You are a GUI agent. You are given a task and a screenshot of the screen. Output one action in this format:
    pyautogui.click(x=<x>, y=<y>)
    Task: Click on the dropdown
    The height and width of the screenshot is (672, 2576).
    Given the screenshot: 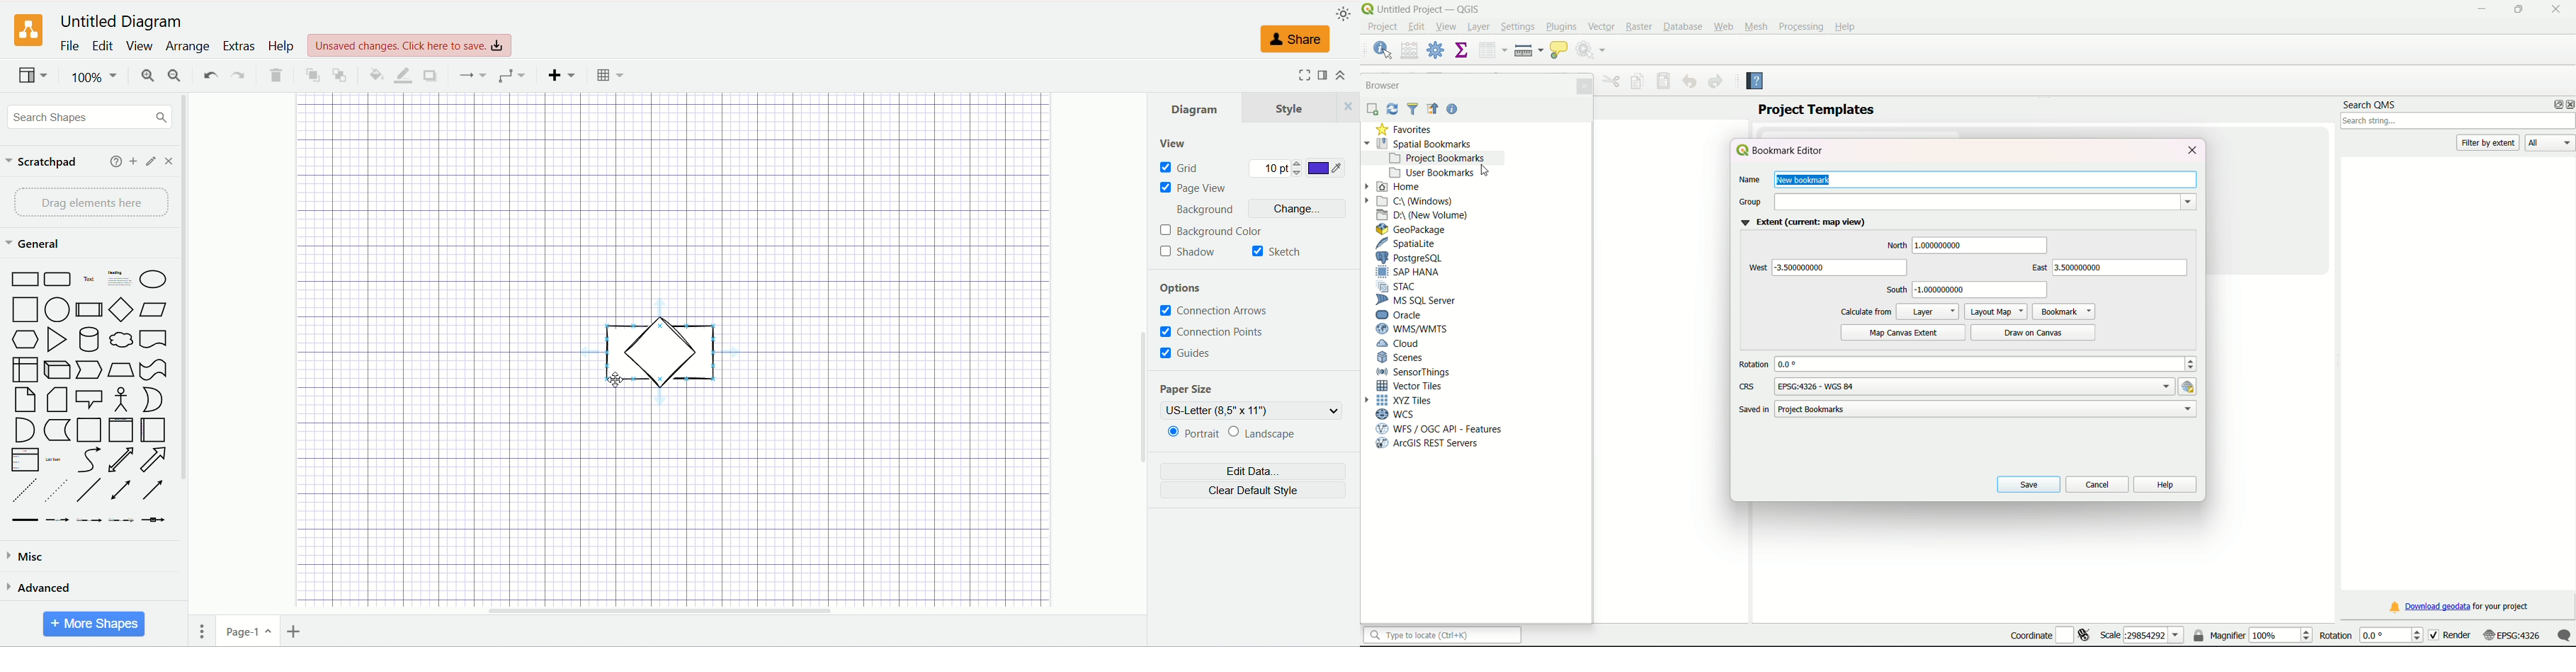 What is the action you would take?
    pyautogui.click(x=2187, y=203)
    